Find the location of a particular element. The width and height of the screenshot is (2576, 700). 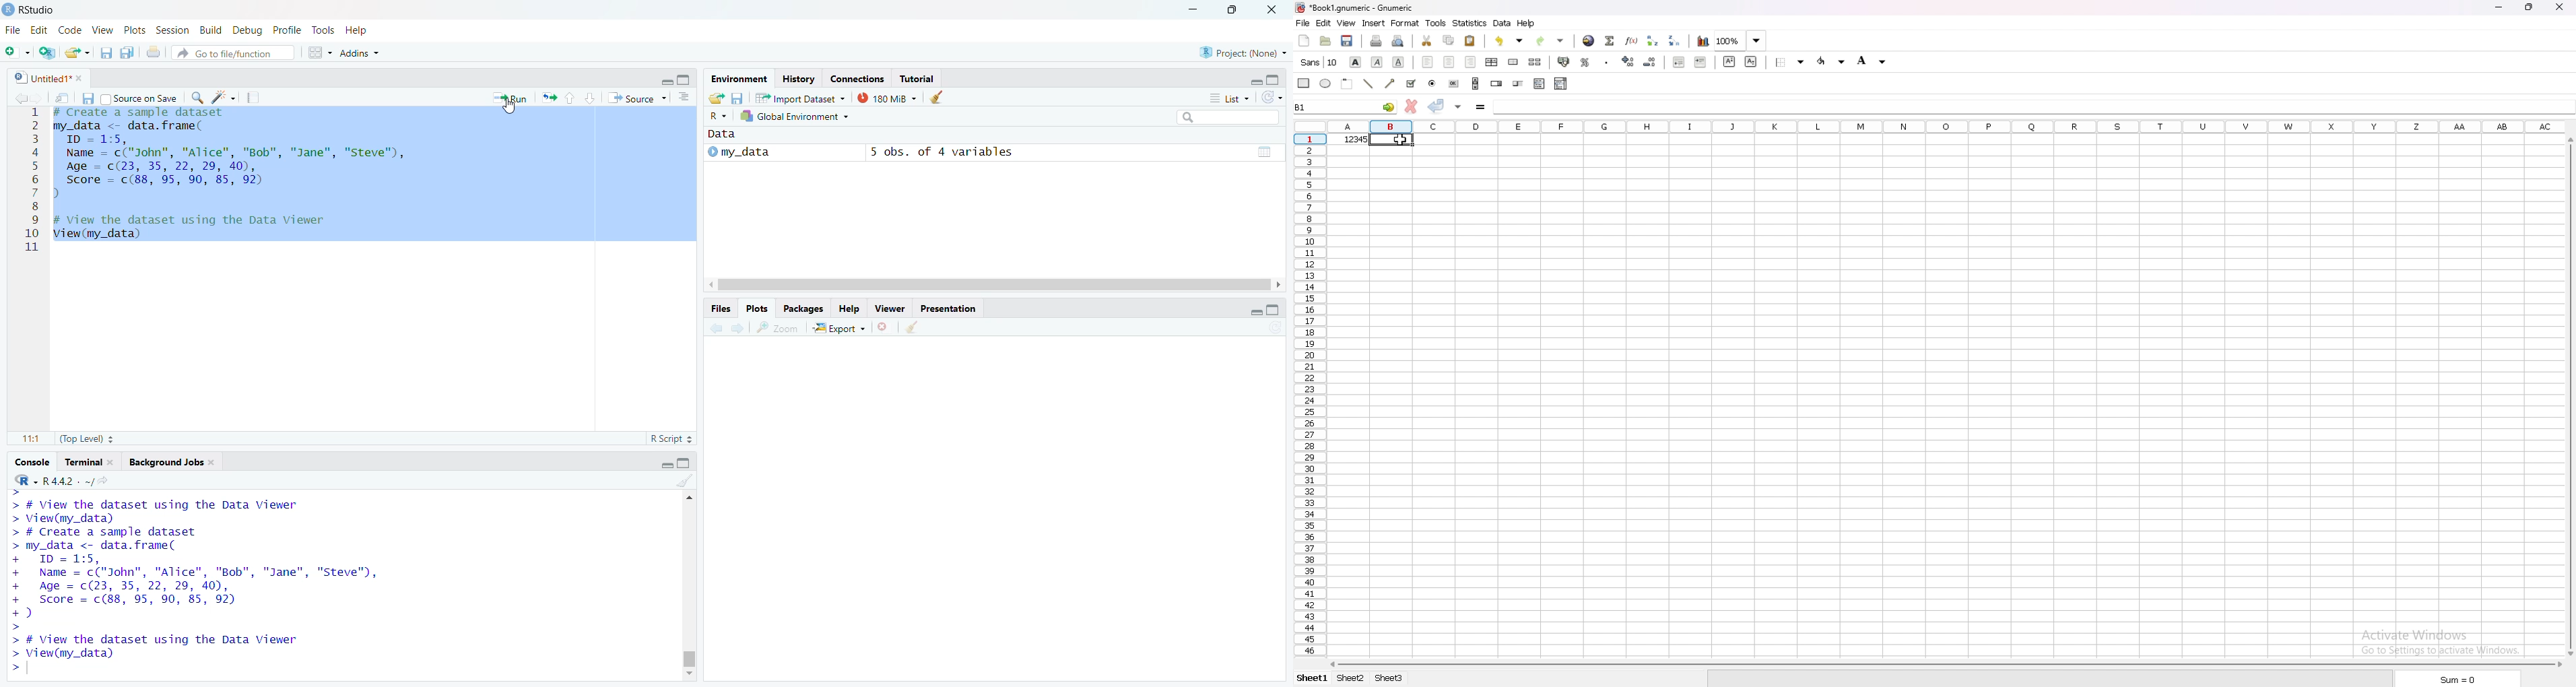

R is located at coordinates (716, 117).